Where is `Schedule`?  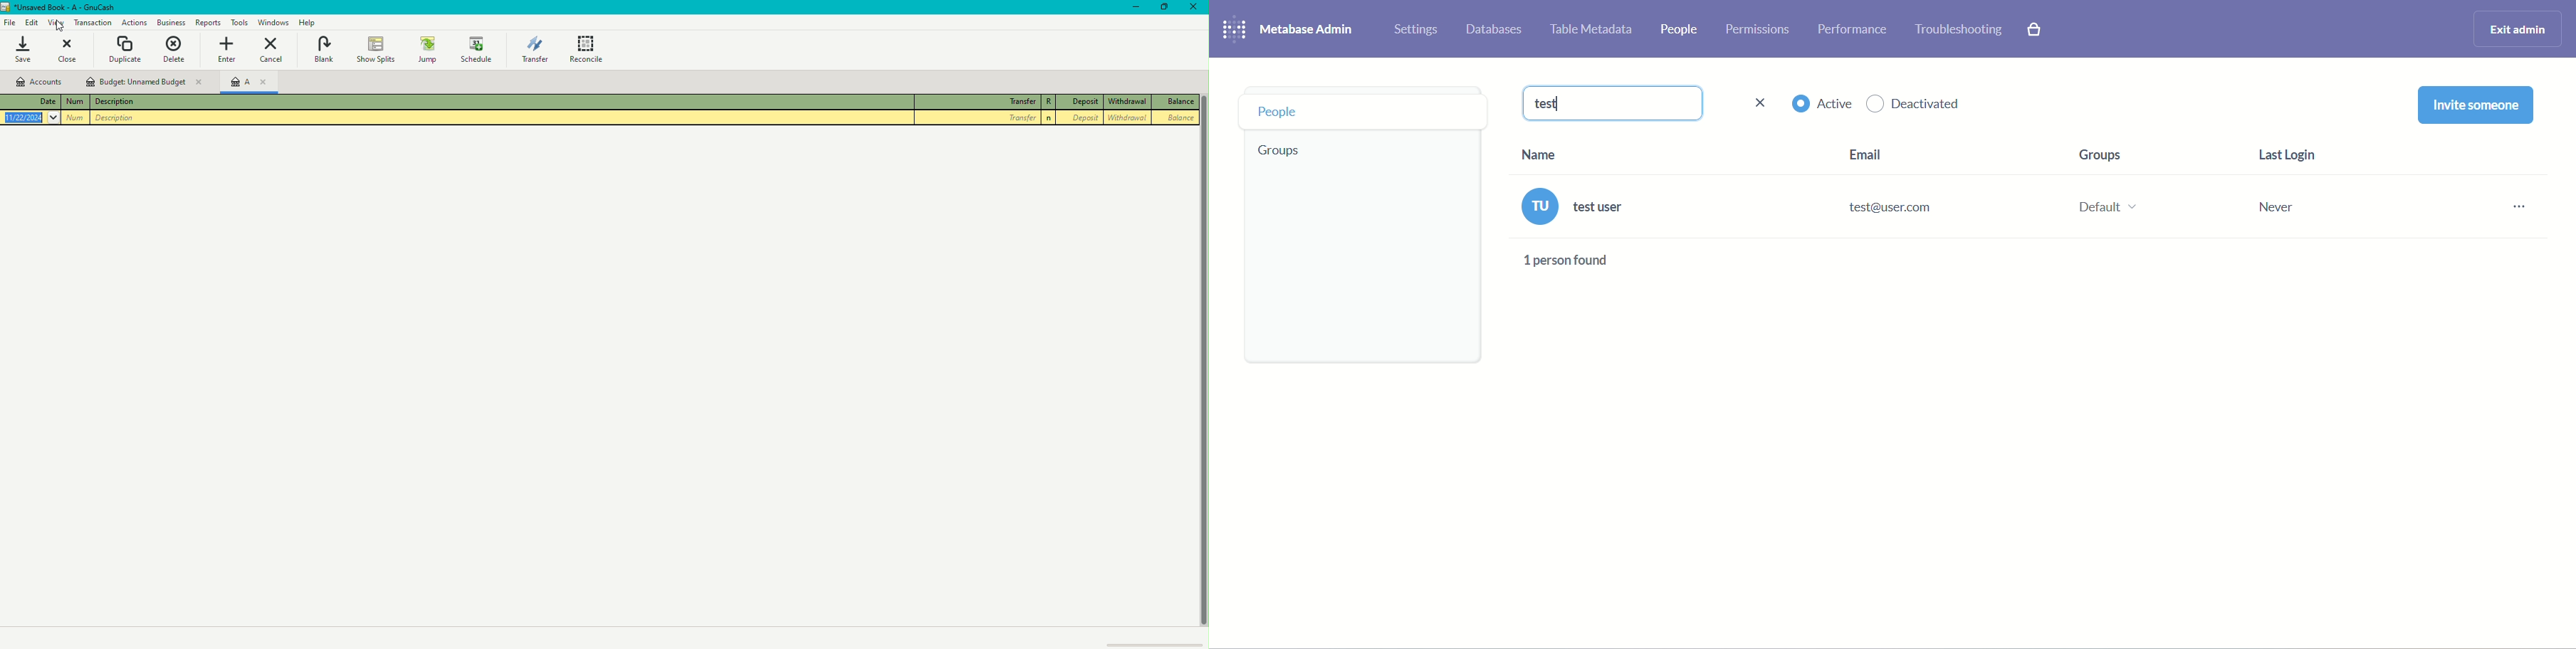
Schedule is located at coordinates (477, 49).